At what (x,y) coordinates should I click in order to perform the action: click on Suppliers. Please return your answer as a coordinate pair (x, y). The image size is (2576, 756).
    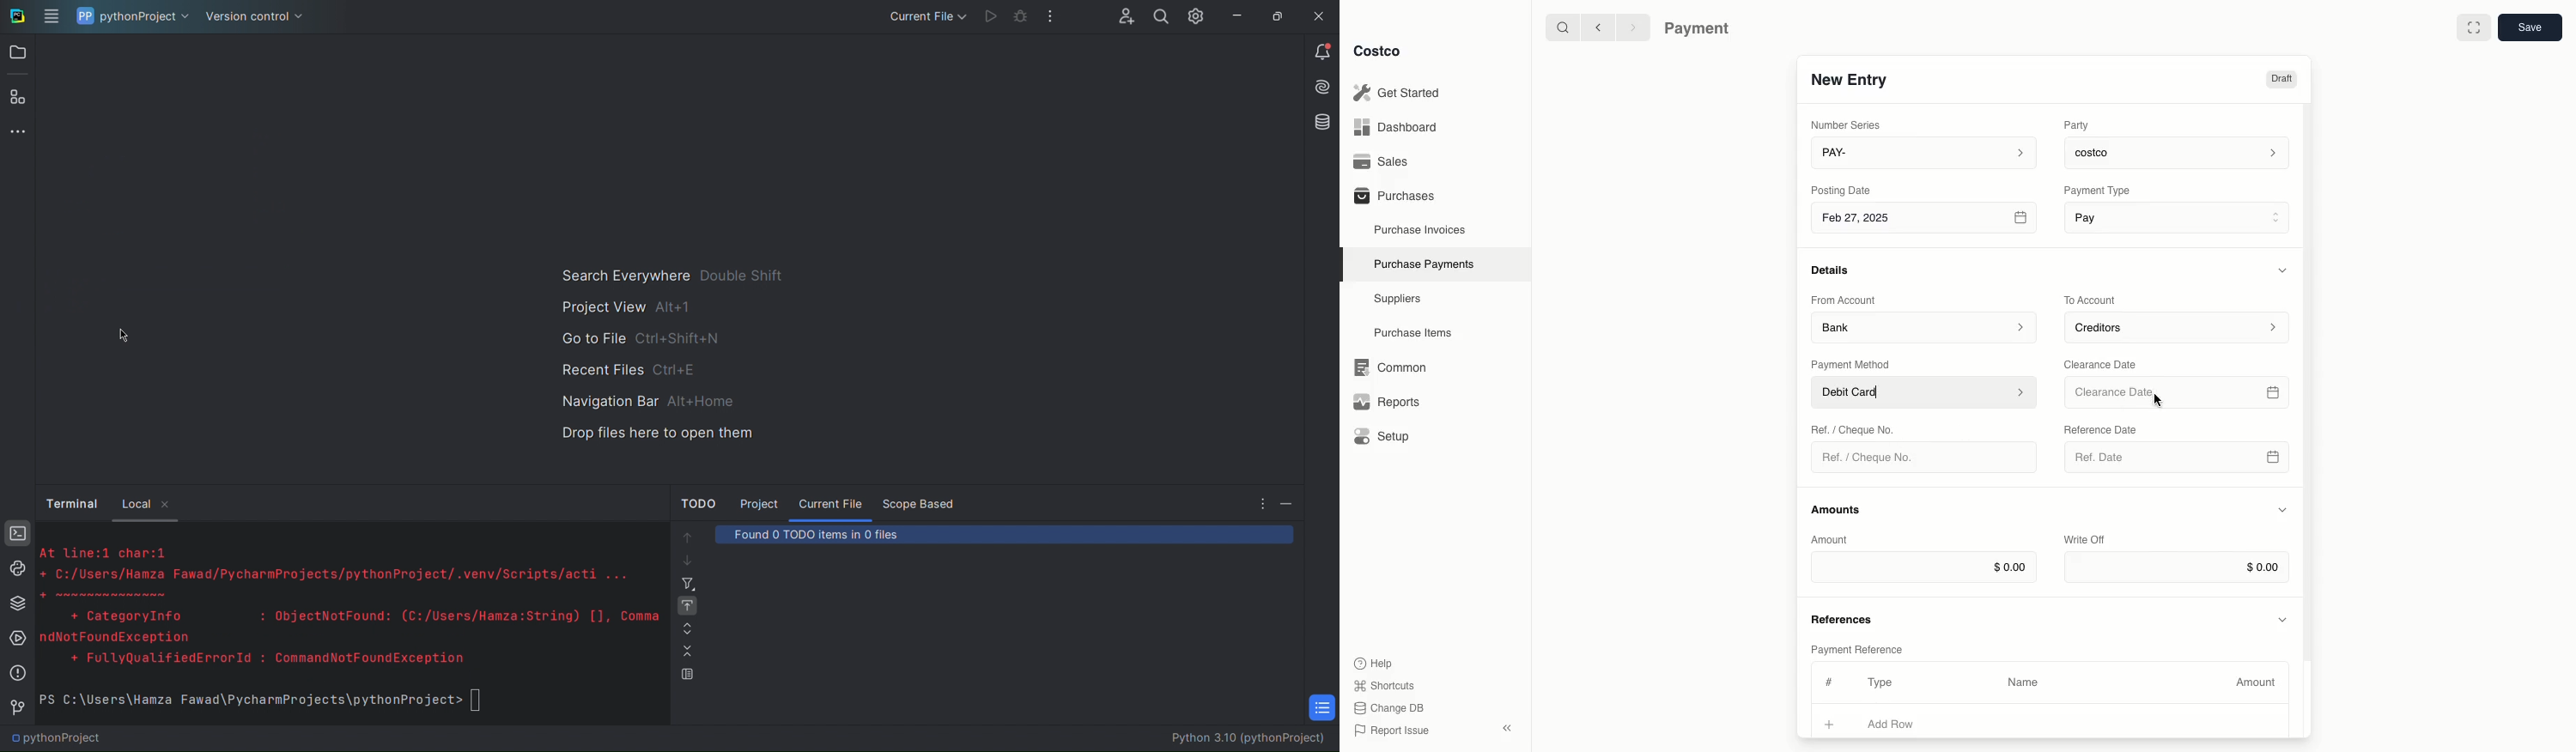
    Looking at the image, I should click on (1398, 298).